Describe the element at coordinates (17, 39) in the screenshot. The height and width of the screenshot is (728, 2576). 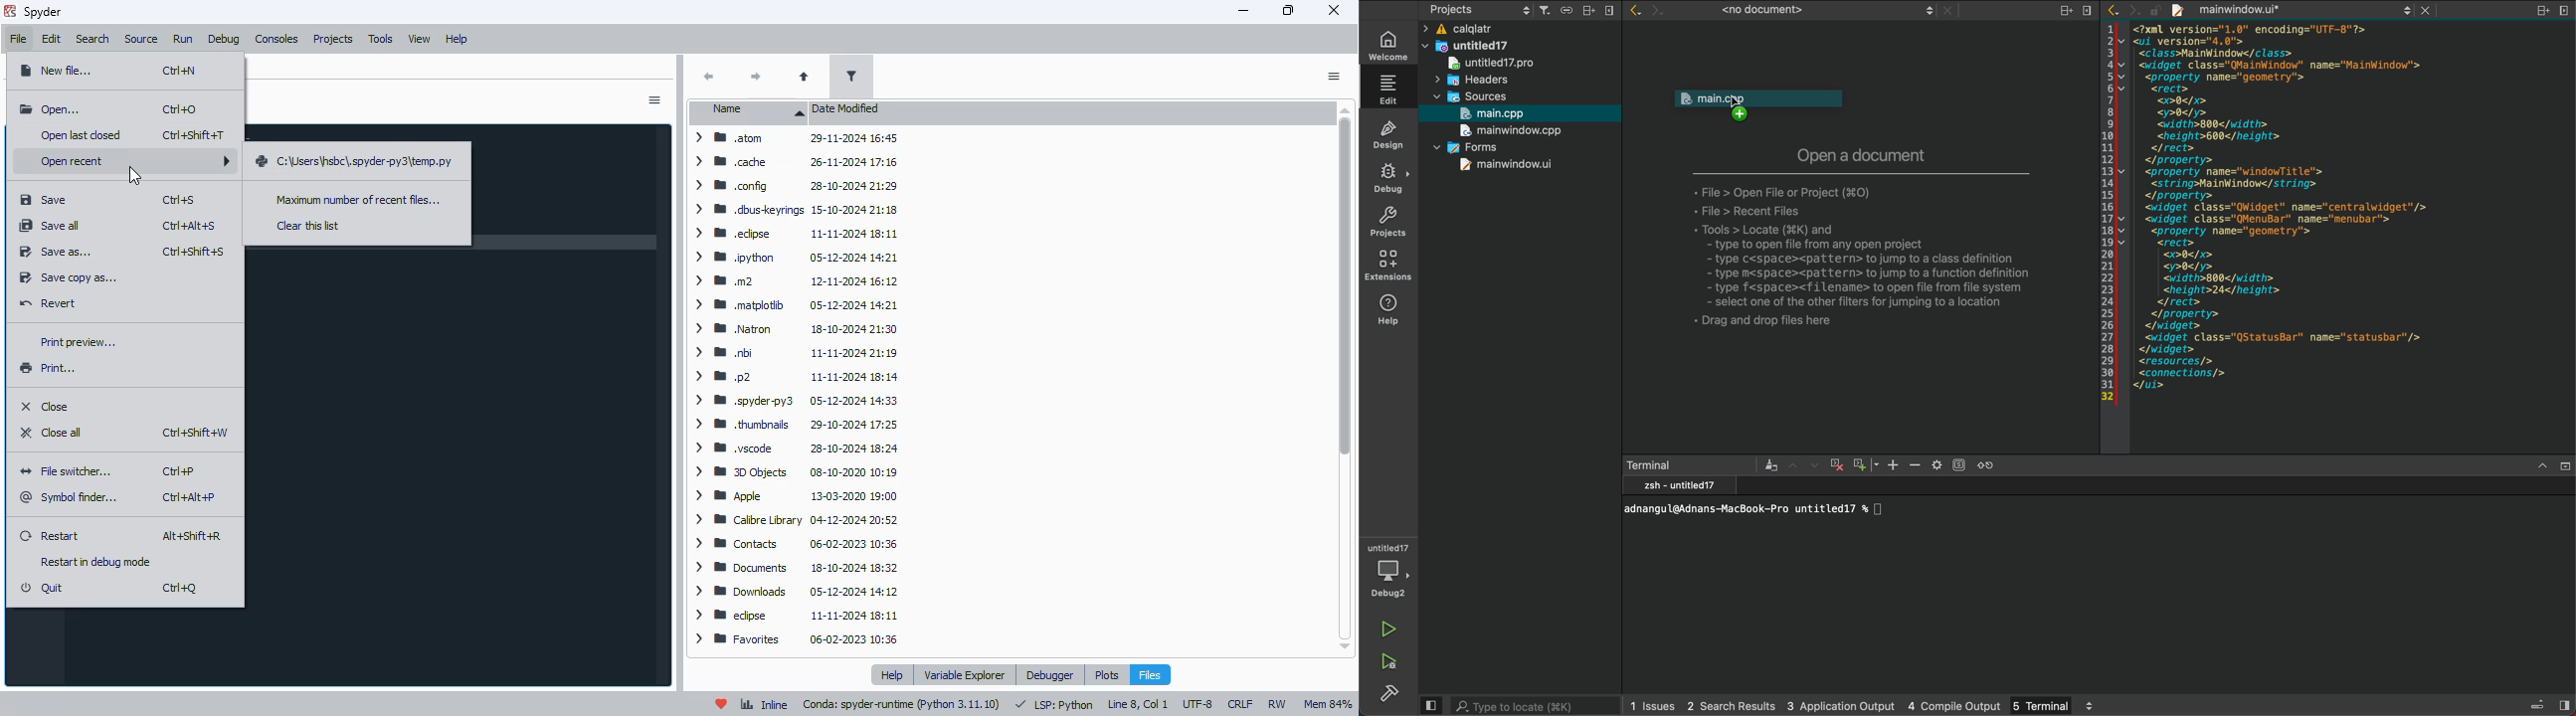
I see `file` at that location.